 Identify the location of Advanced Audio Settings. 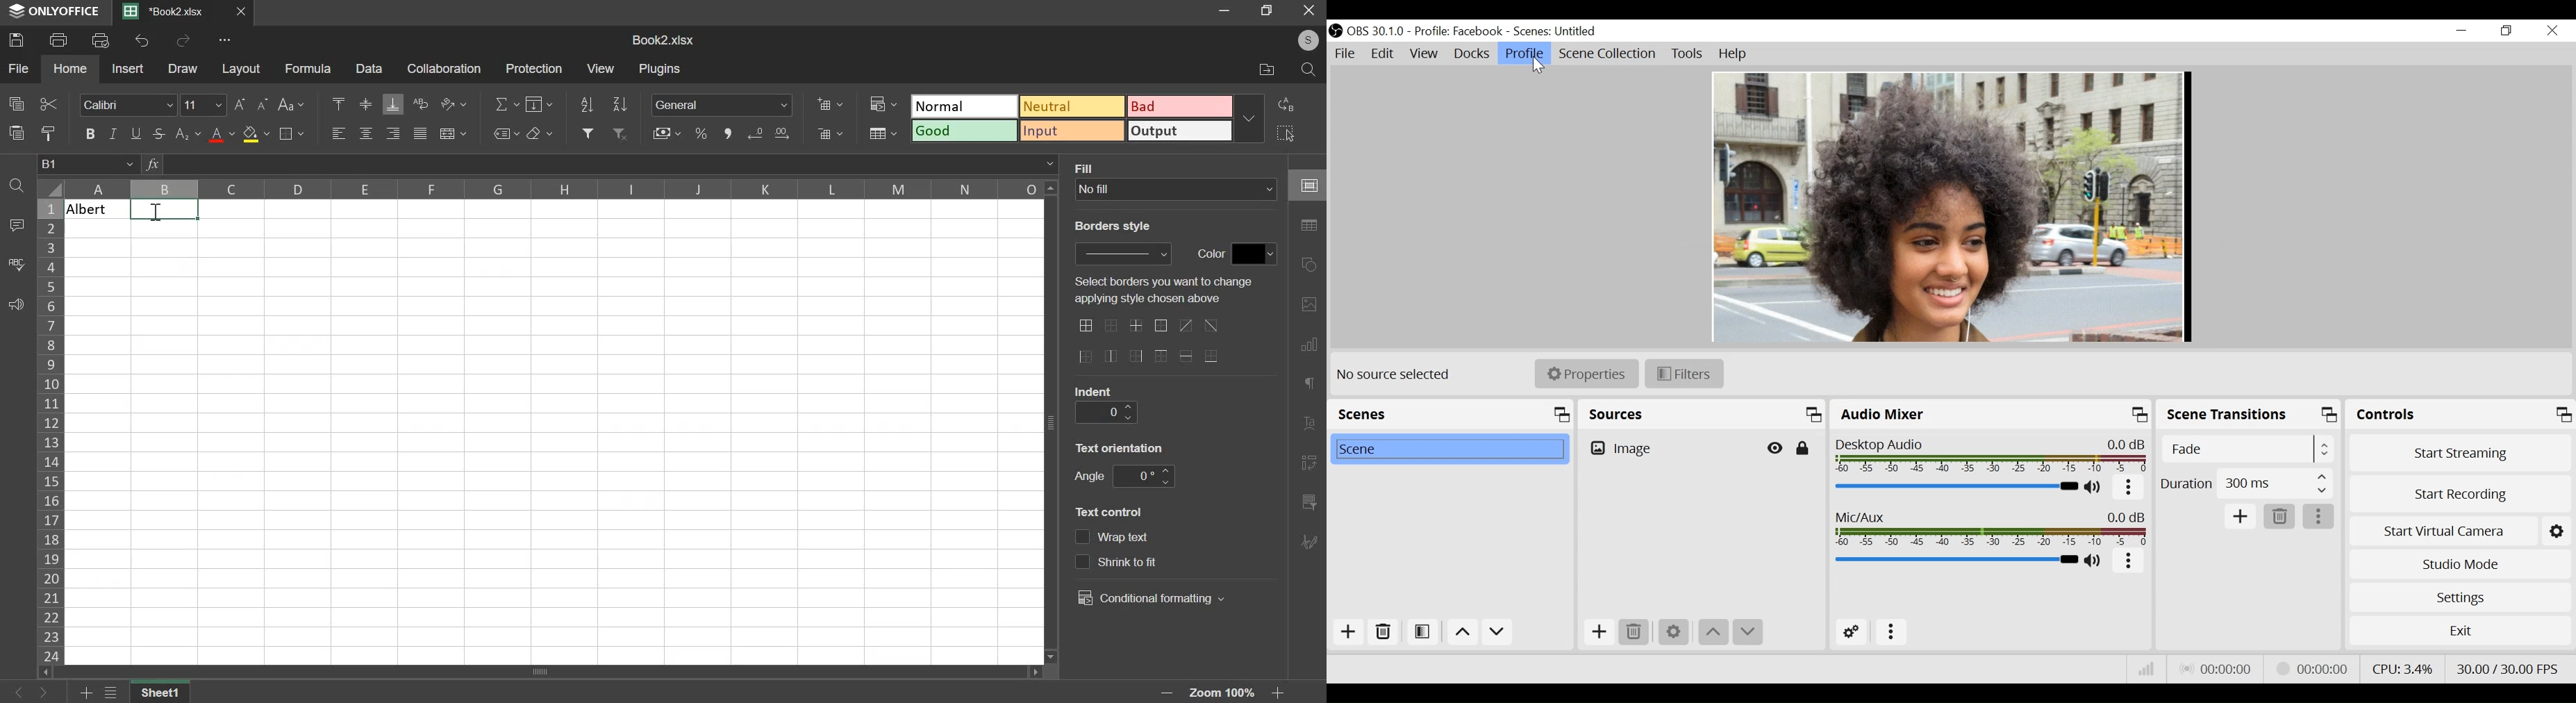
(1852, 632).